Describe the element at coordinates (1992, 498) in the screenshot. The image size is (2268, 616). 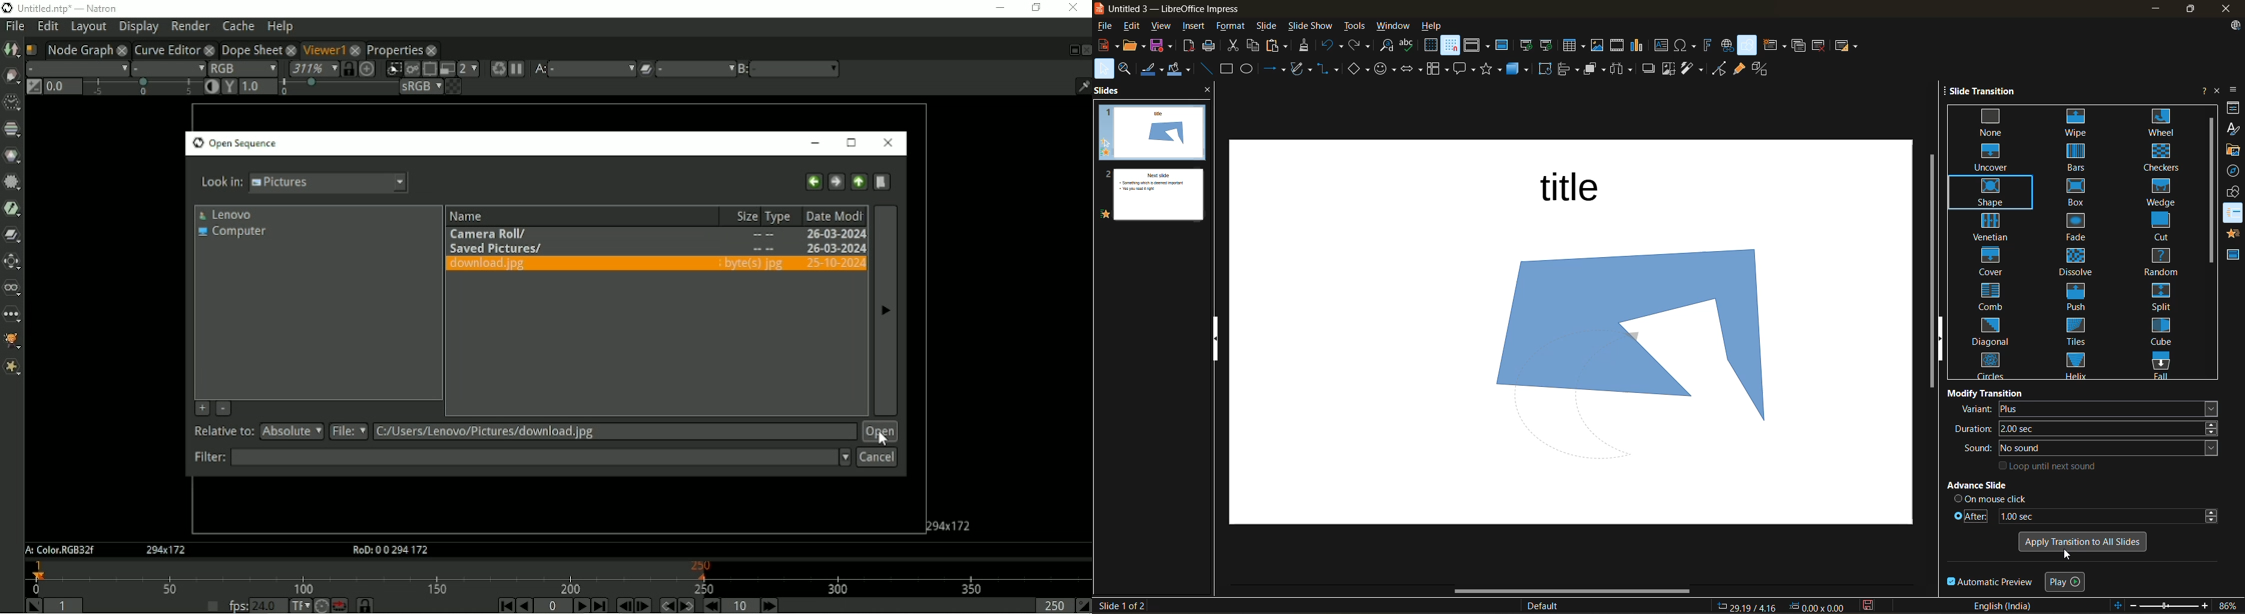
I see `on mouse click` at that location.